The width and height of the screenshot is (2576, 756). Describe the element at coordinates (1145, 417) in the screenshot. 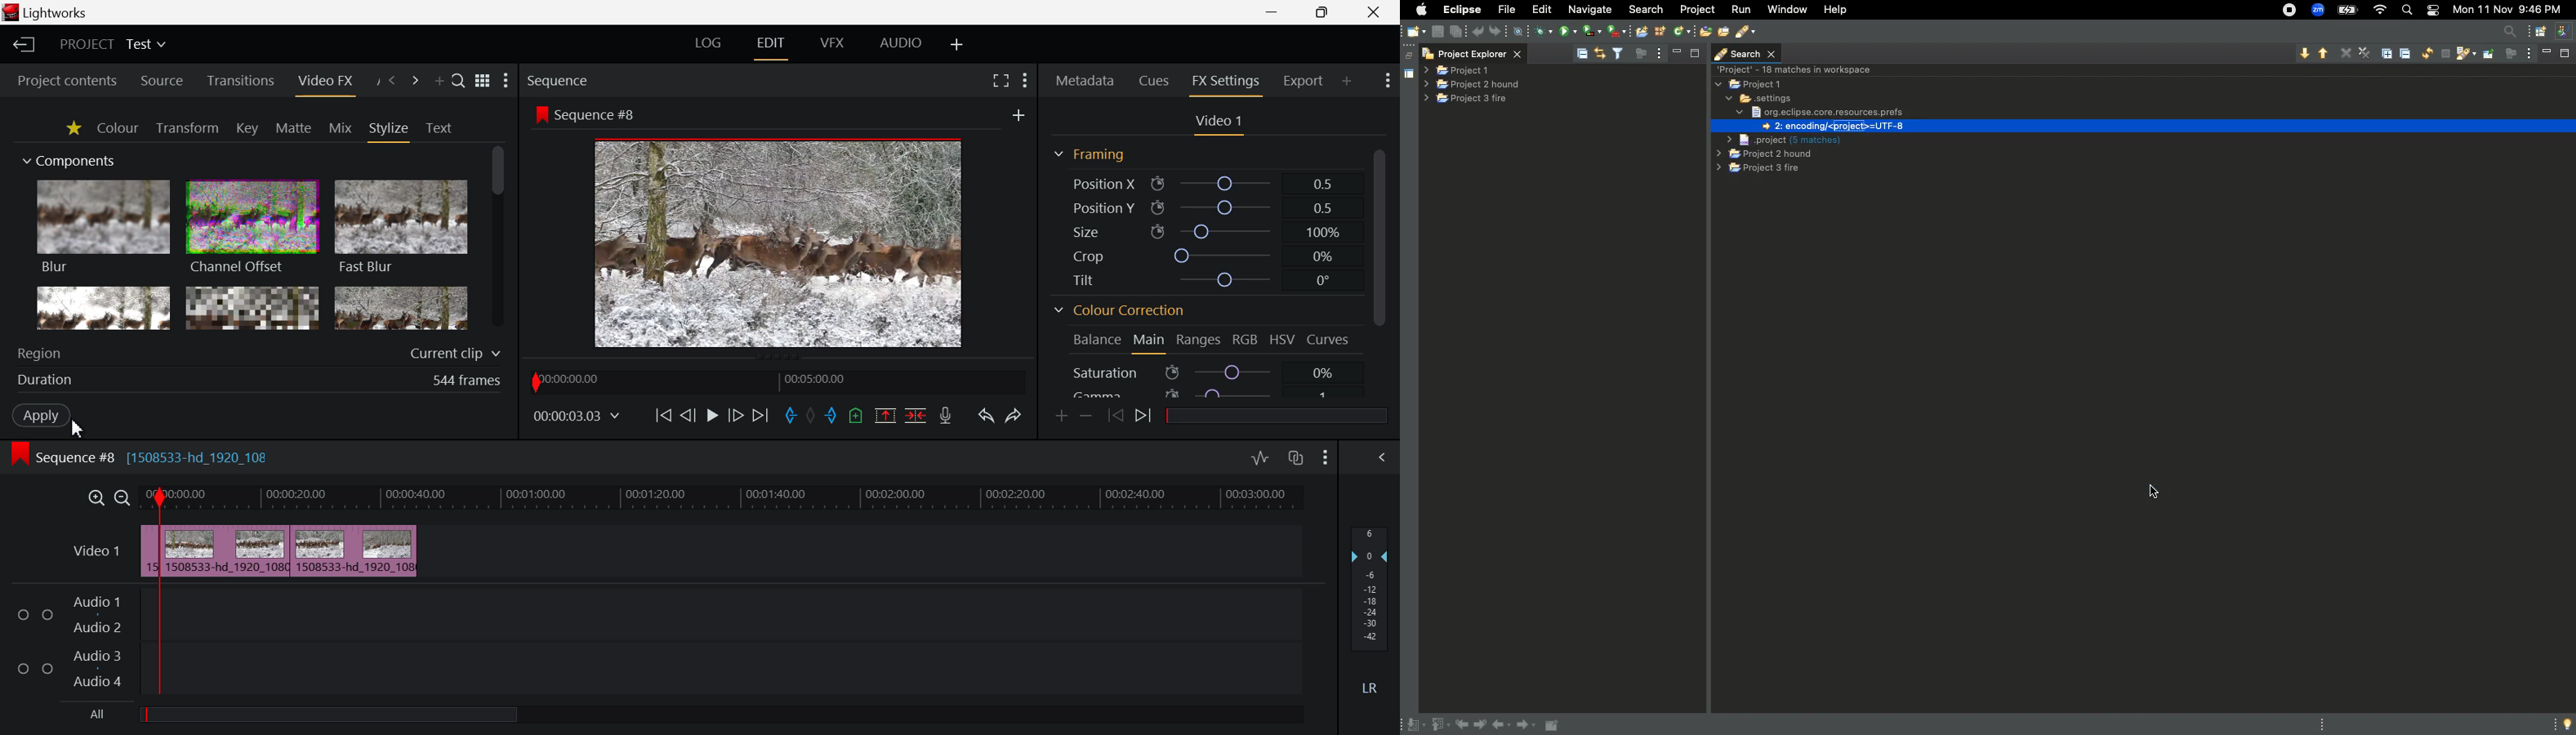

I see `Next keyframe` at that location.